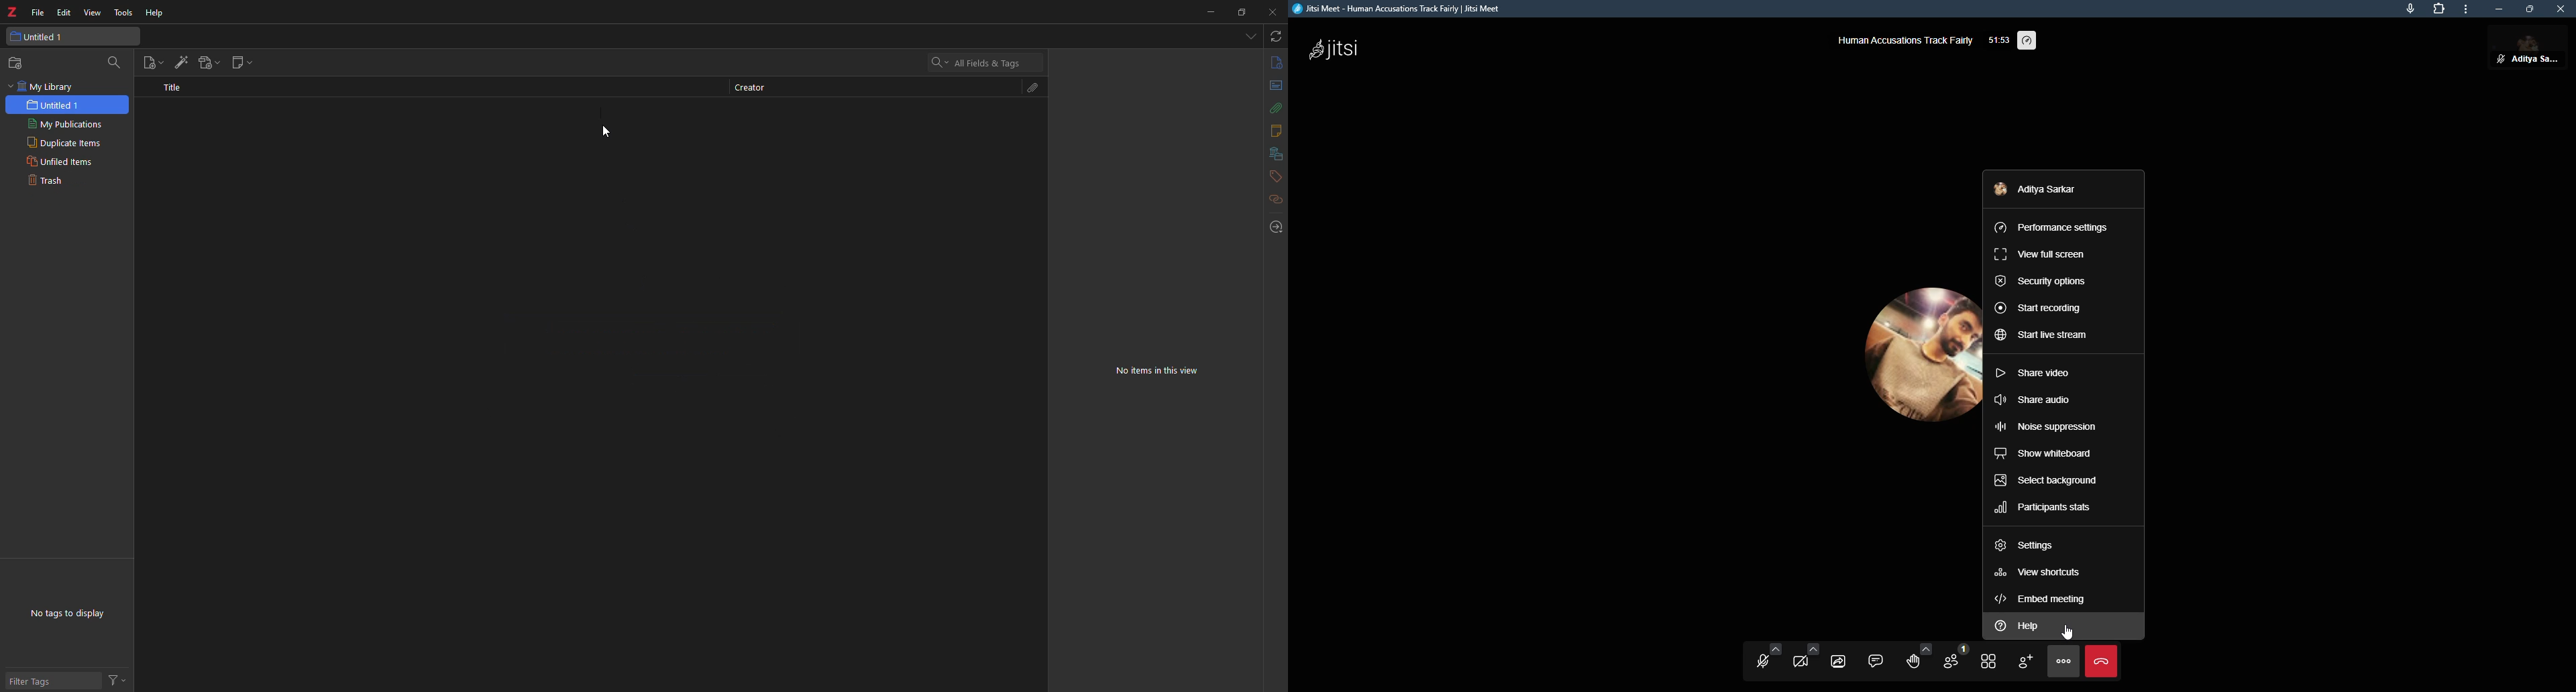 Image resolution: width=2576 pixels, height=700 pixels. Describe the element at coordinates (2412, 8) in the screenshot. I see `mic` at that location.